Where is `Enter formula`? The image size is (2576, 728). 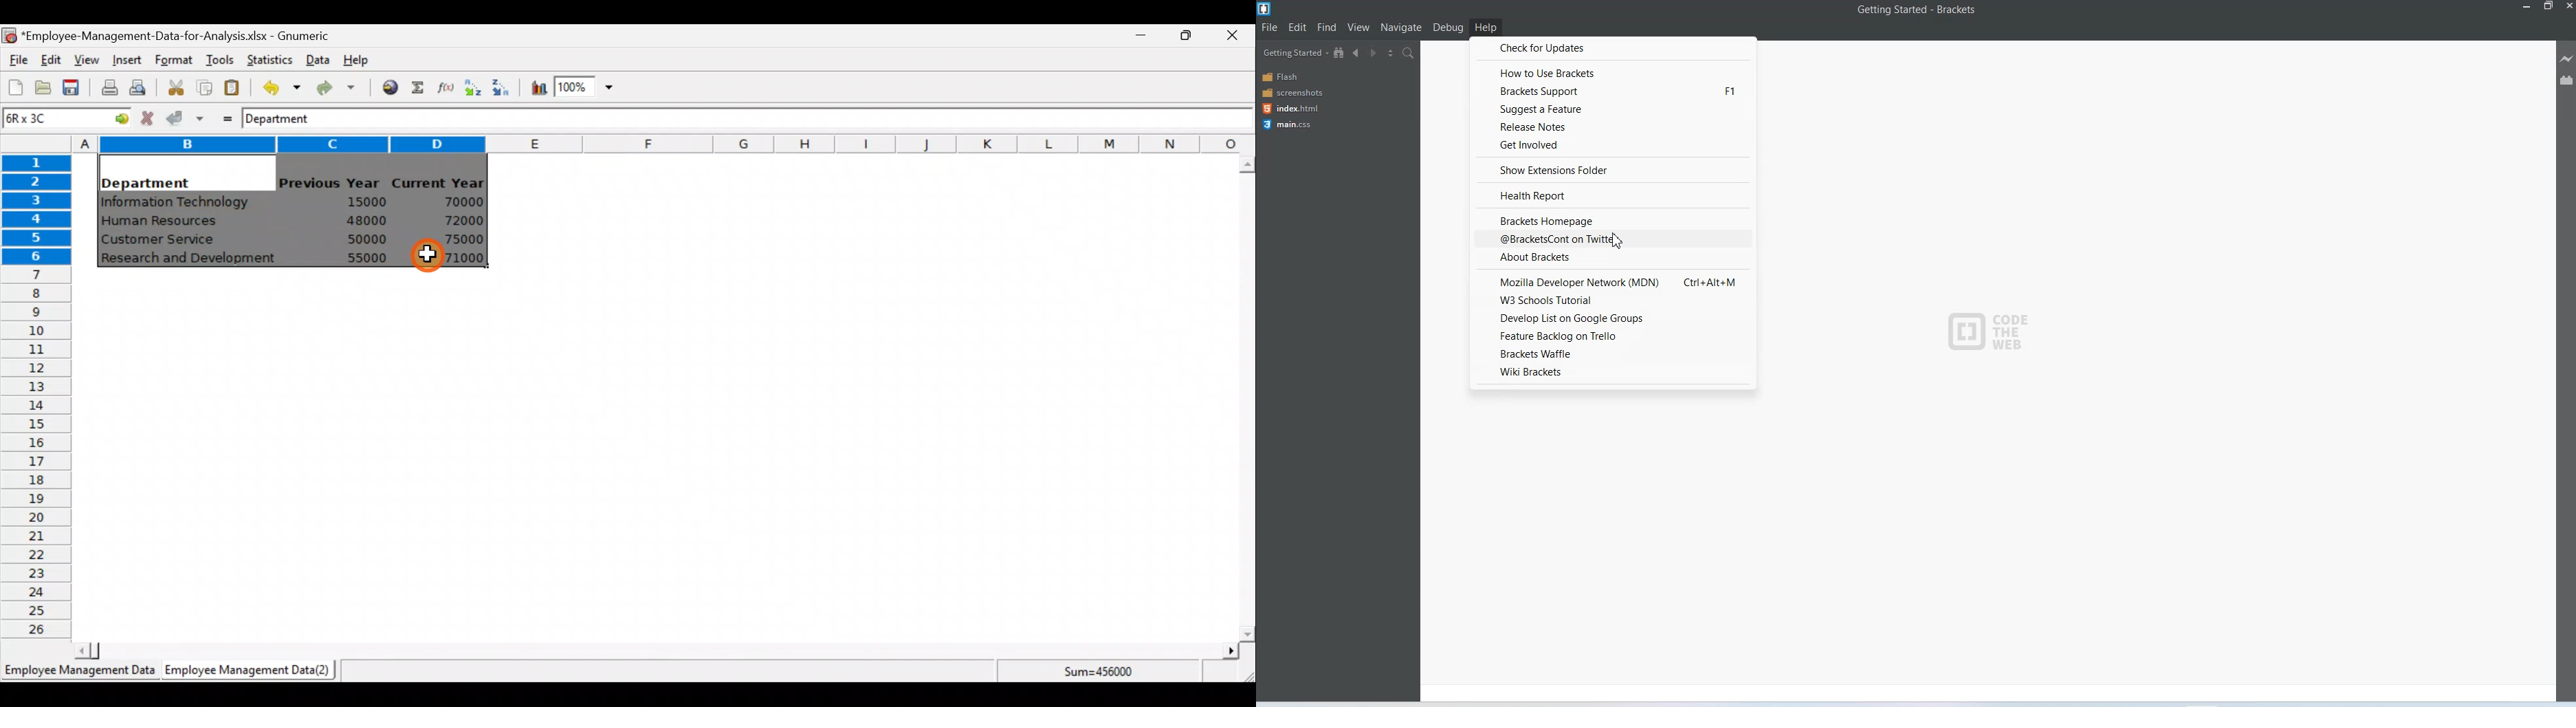
Enter formula is located at coordinates (224, 116).